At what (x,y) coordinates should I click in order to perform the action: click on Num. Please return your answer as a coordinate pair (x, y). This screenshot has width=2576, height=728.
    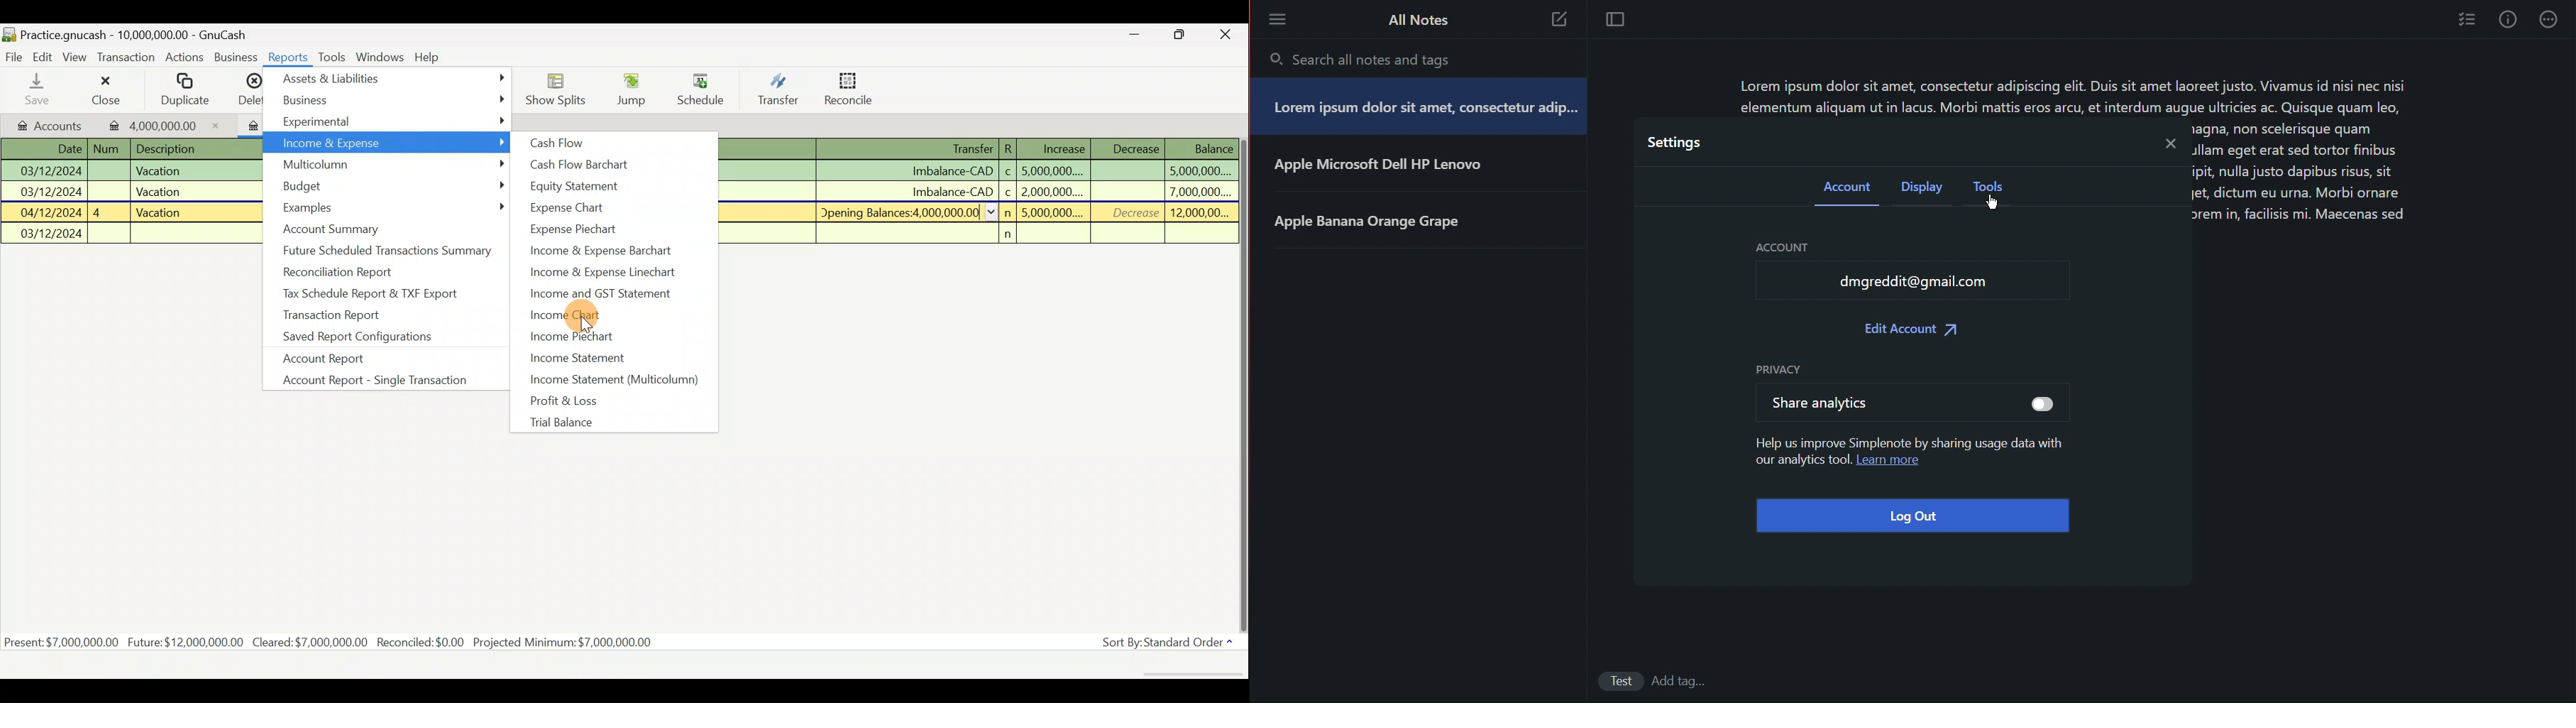
    Looking at the image, I should click on (108, 149).